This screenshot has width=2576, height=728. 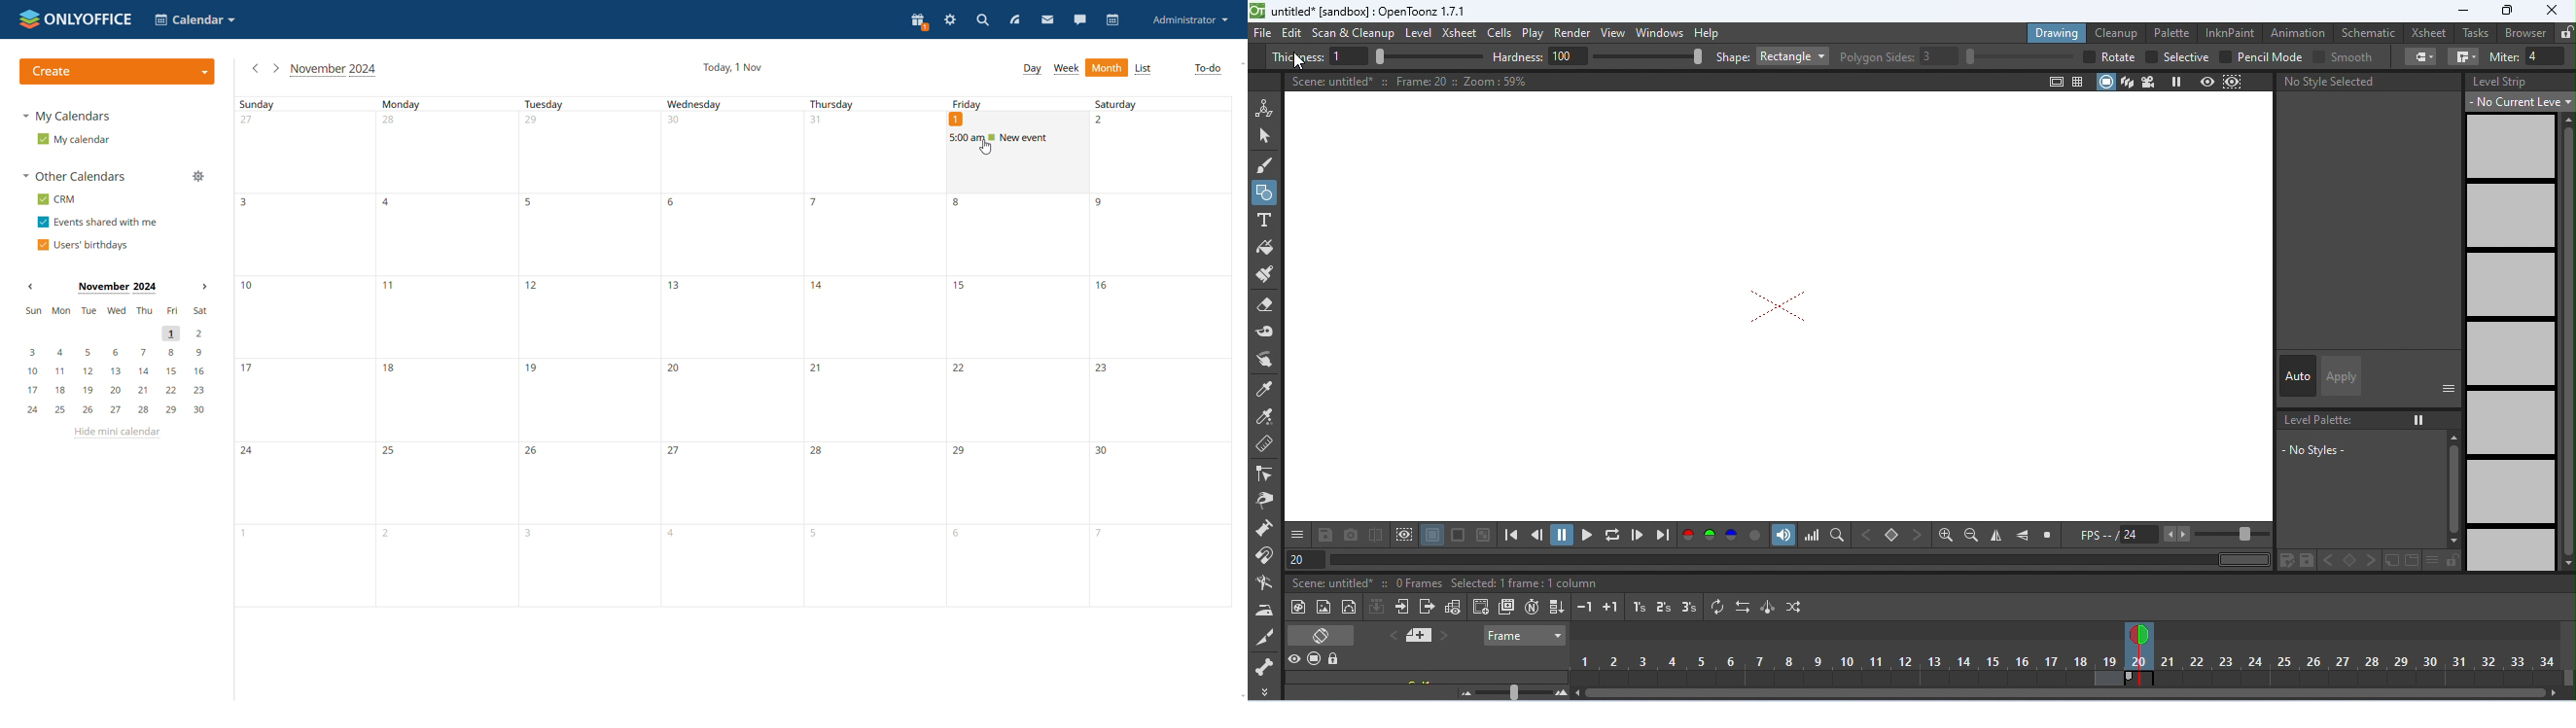 I want to click on paint brush, so click(x=1265, y=274).